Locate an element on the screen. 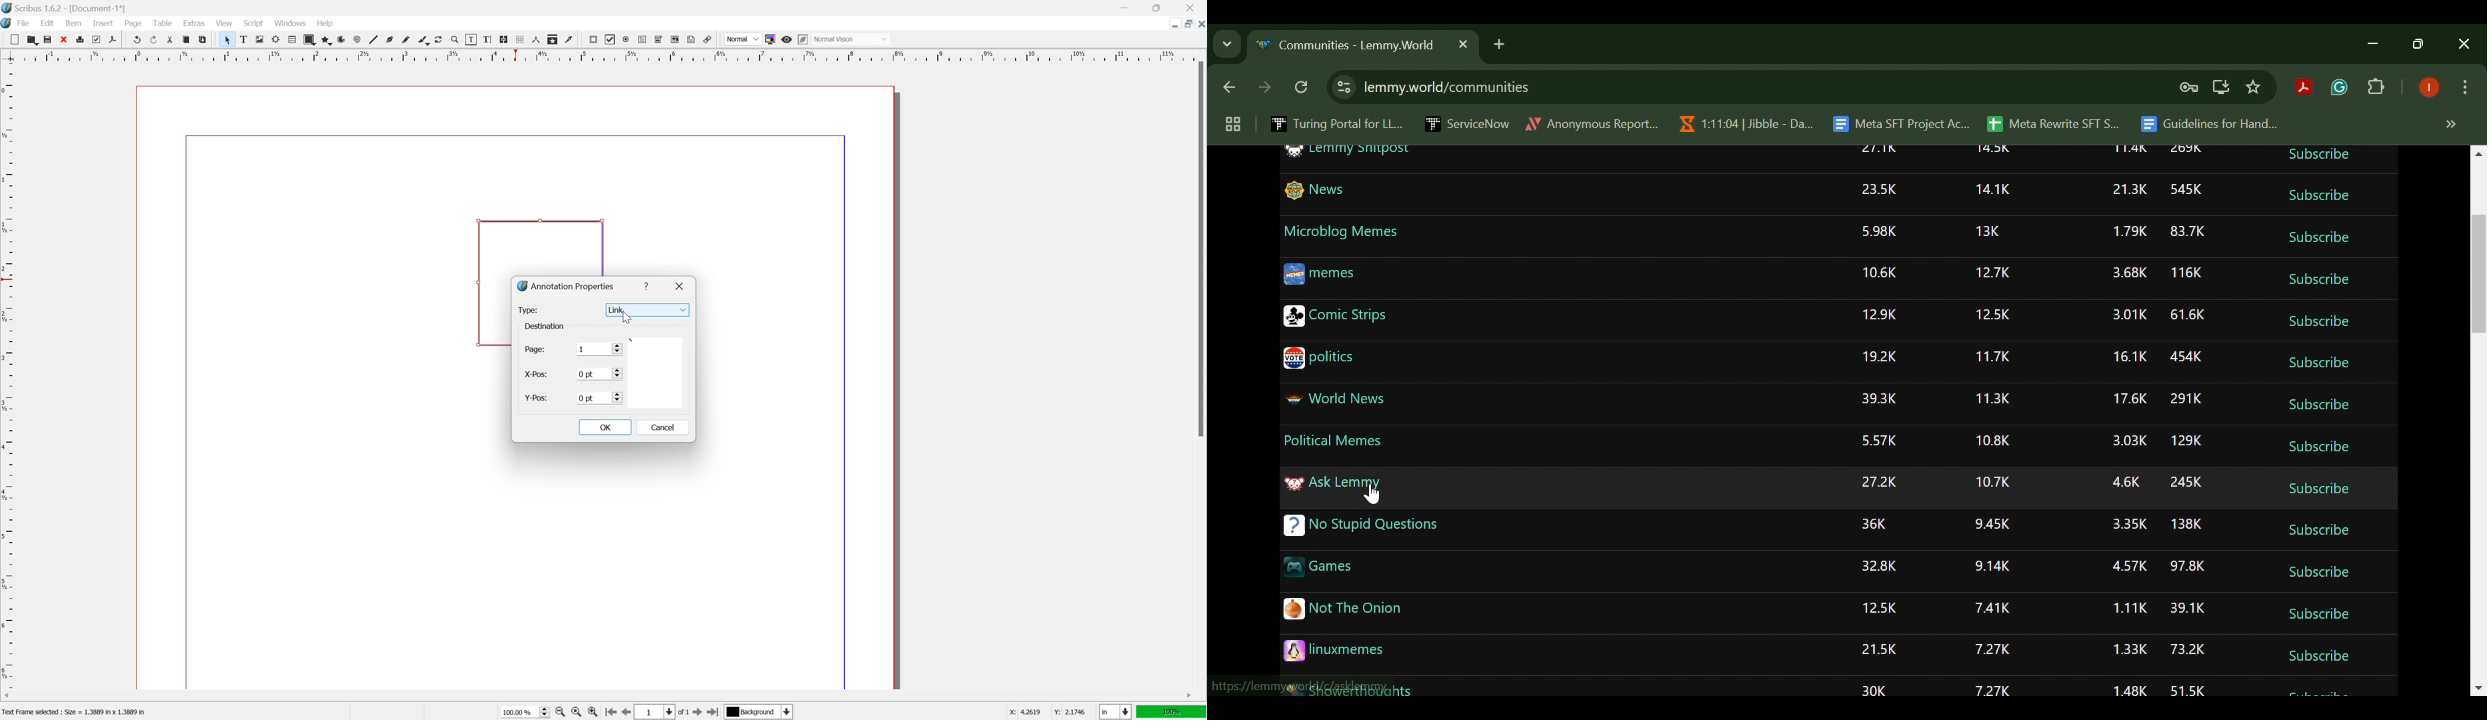 The image size is (2492, 728). 36K is located at coordinates (1876, 529).